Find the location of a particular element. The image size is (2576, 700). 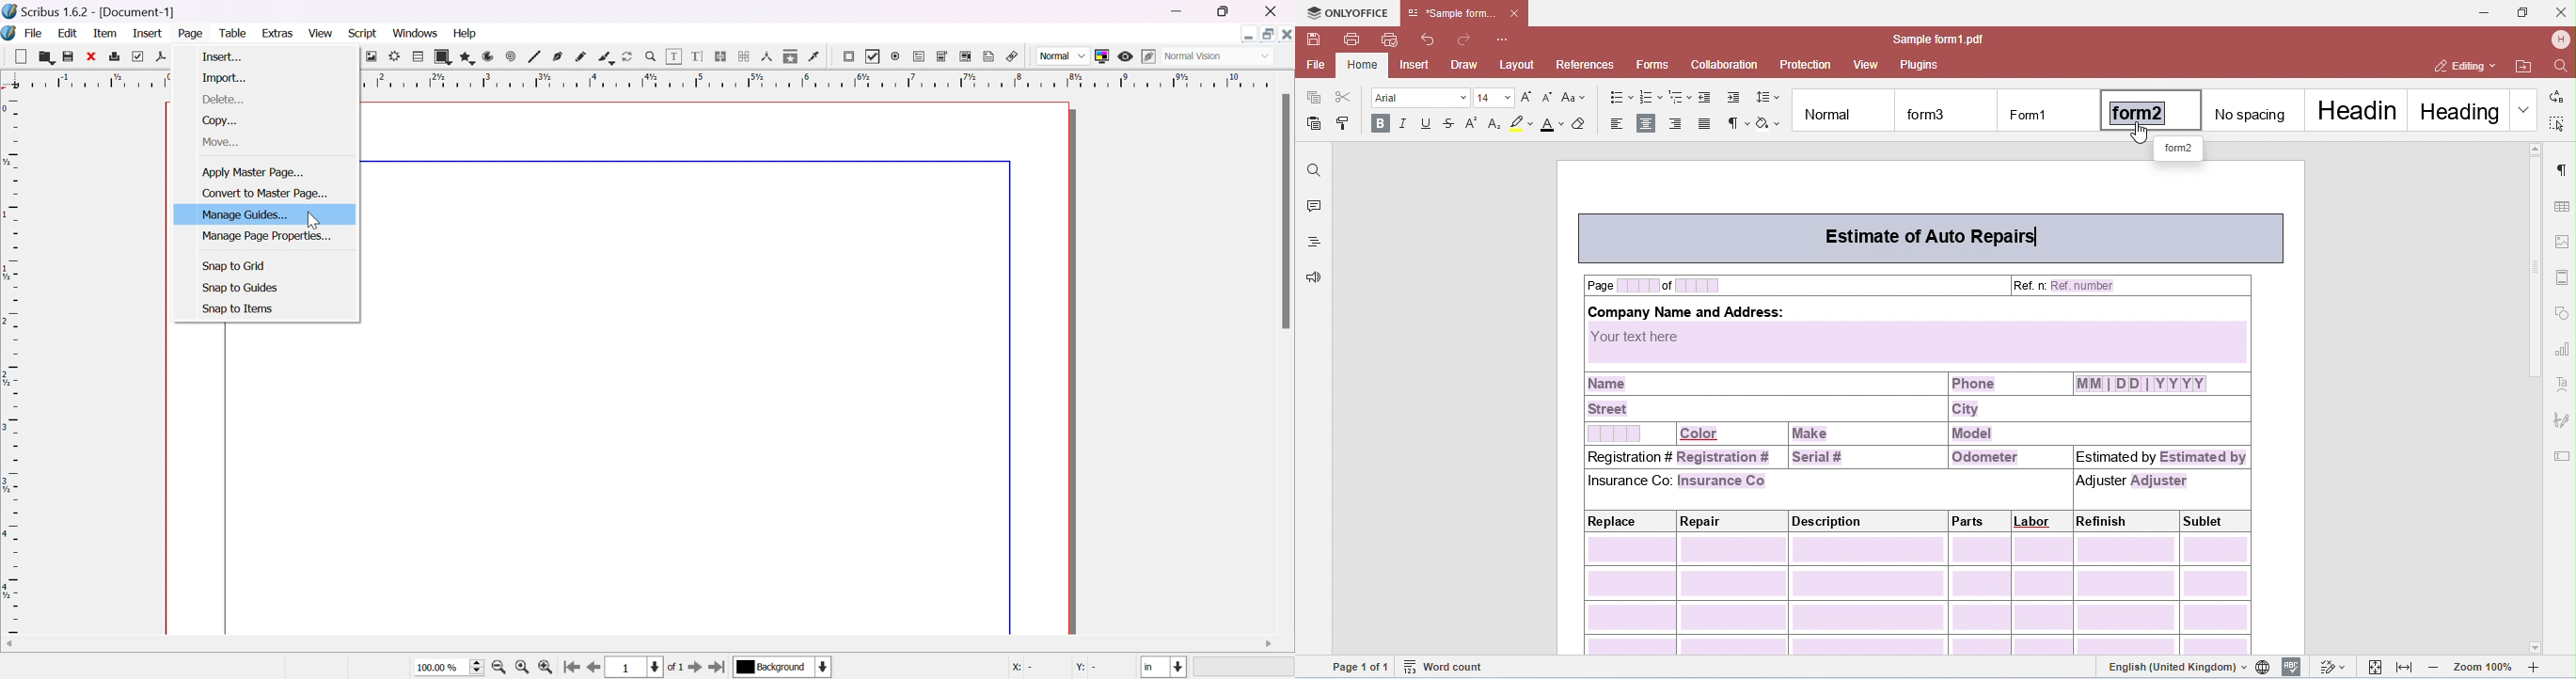

unlink text frames is located at coordinates (745, 57).